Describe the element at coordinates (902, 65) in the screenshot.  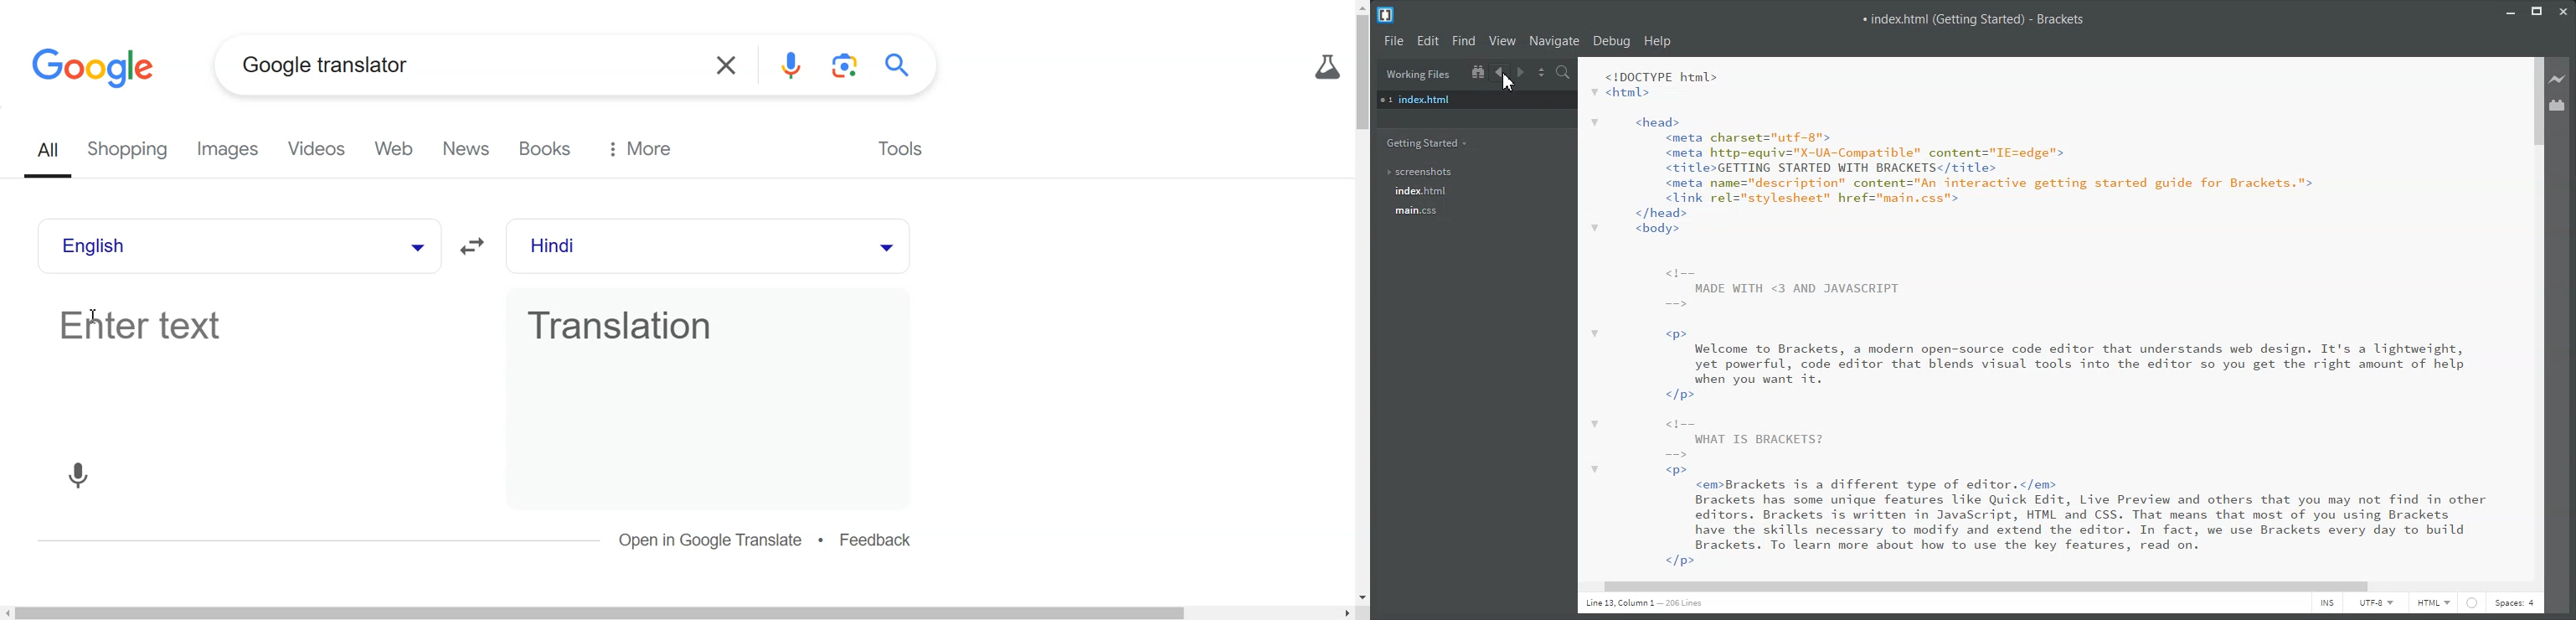
I see `Search` at that location.